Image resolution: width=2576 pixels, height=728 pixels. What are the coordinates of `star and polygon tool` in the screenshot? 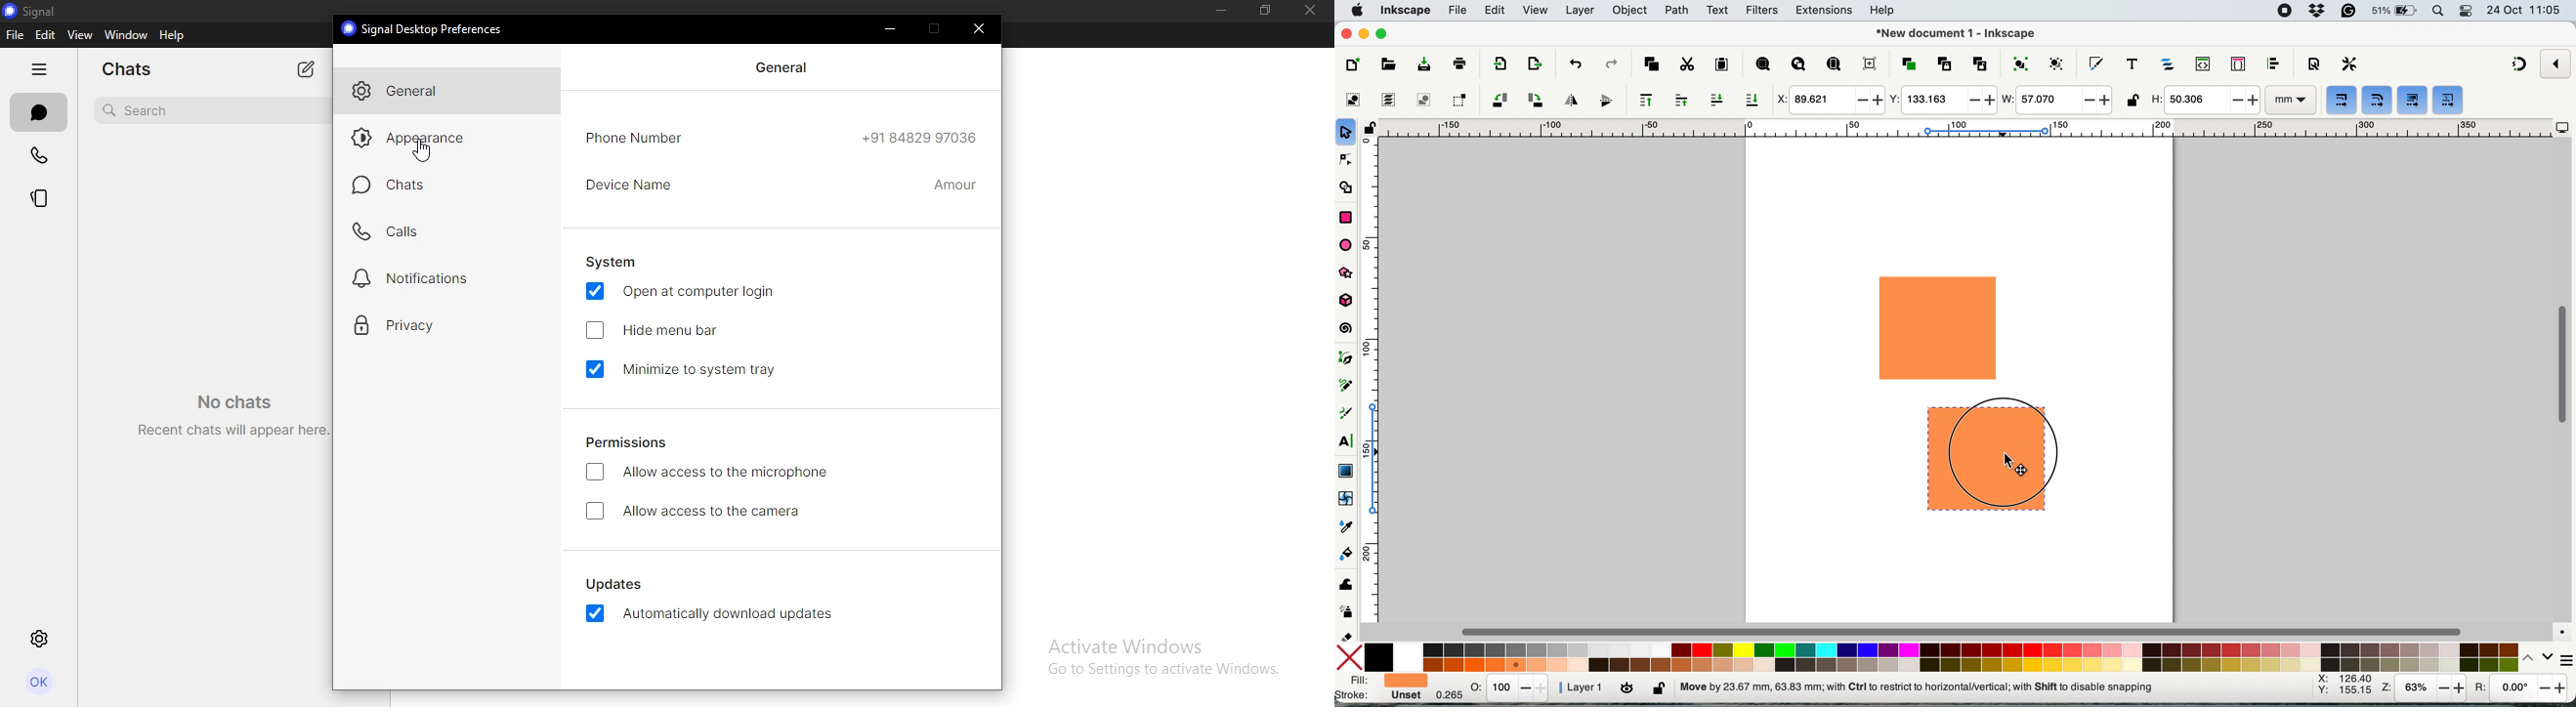 It's located at (1350, 274).